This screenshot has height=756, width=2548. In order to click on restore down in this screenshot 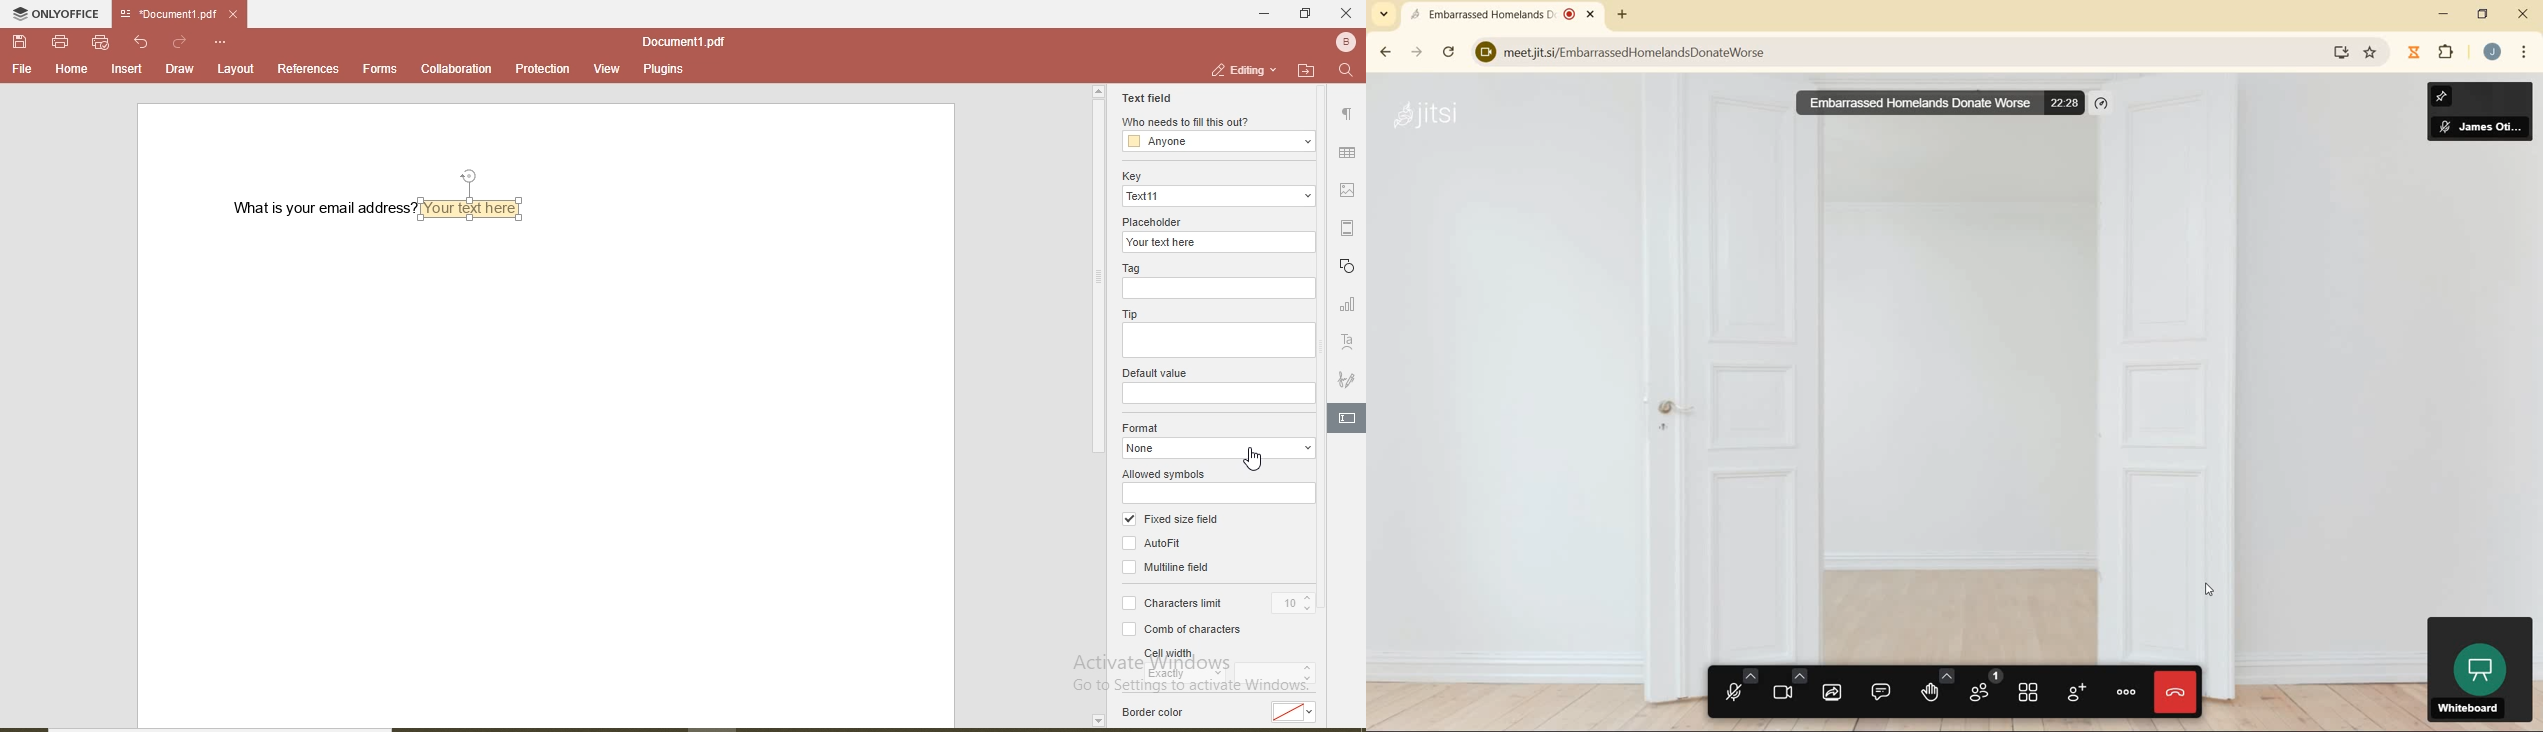, I will do `click(2483, 13)`.